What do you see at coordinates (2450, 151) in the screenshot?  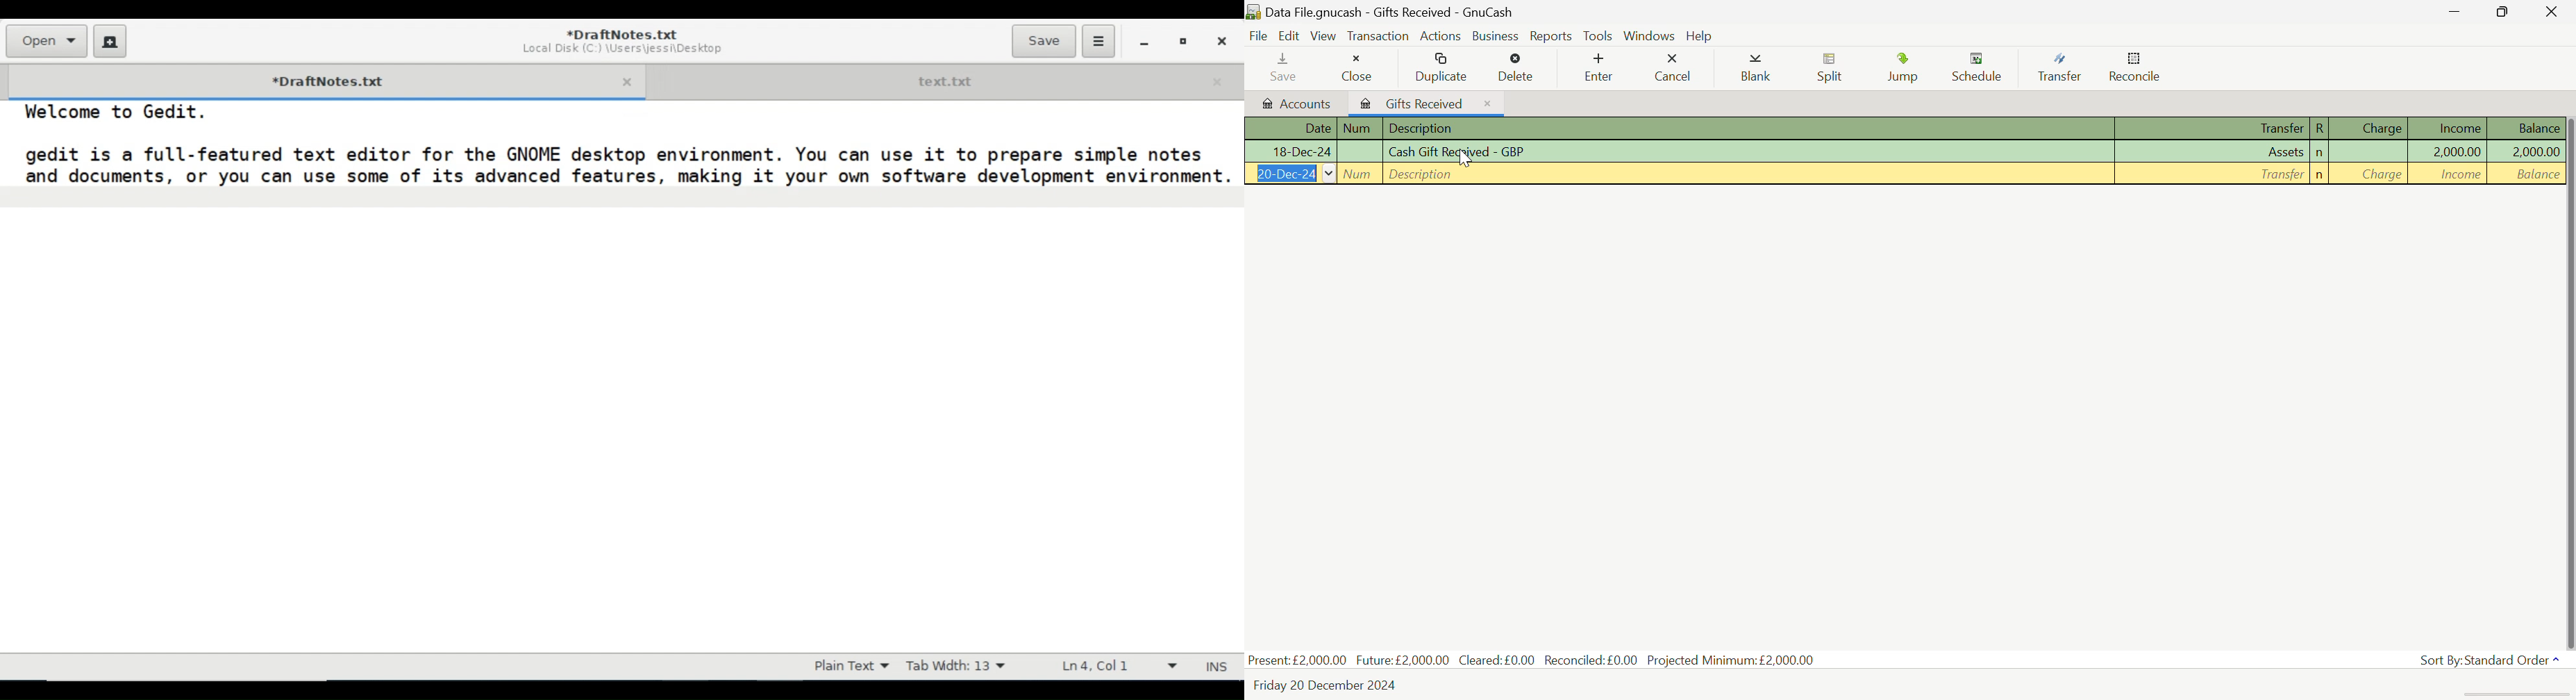 I see `Income` at bounding box center [2450, 151].